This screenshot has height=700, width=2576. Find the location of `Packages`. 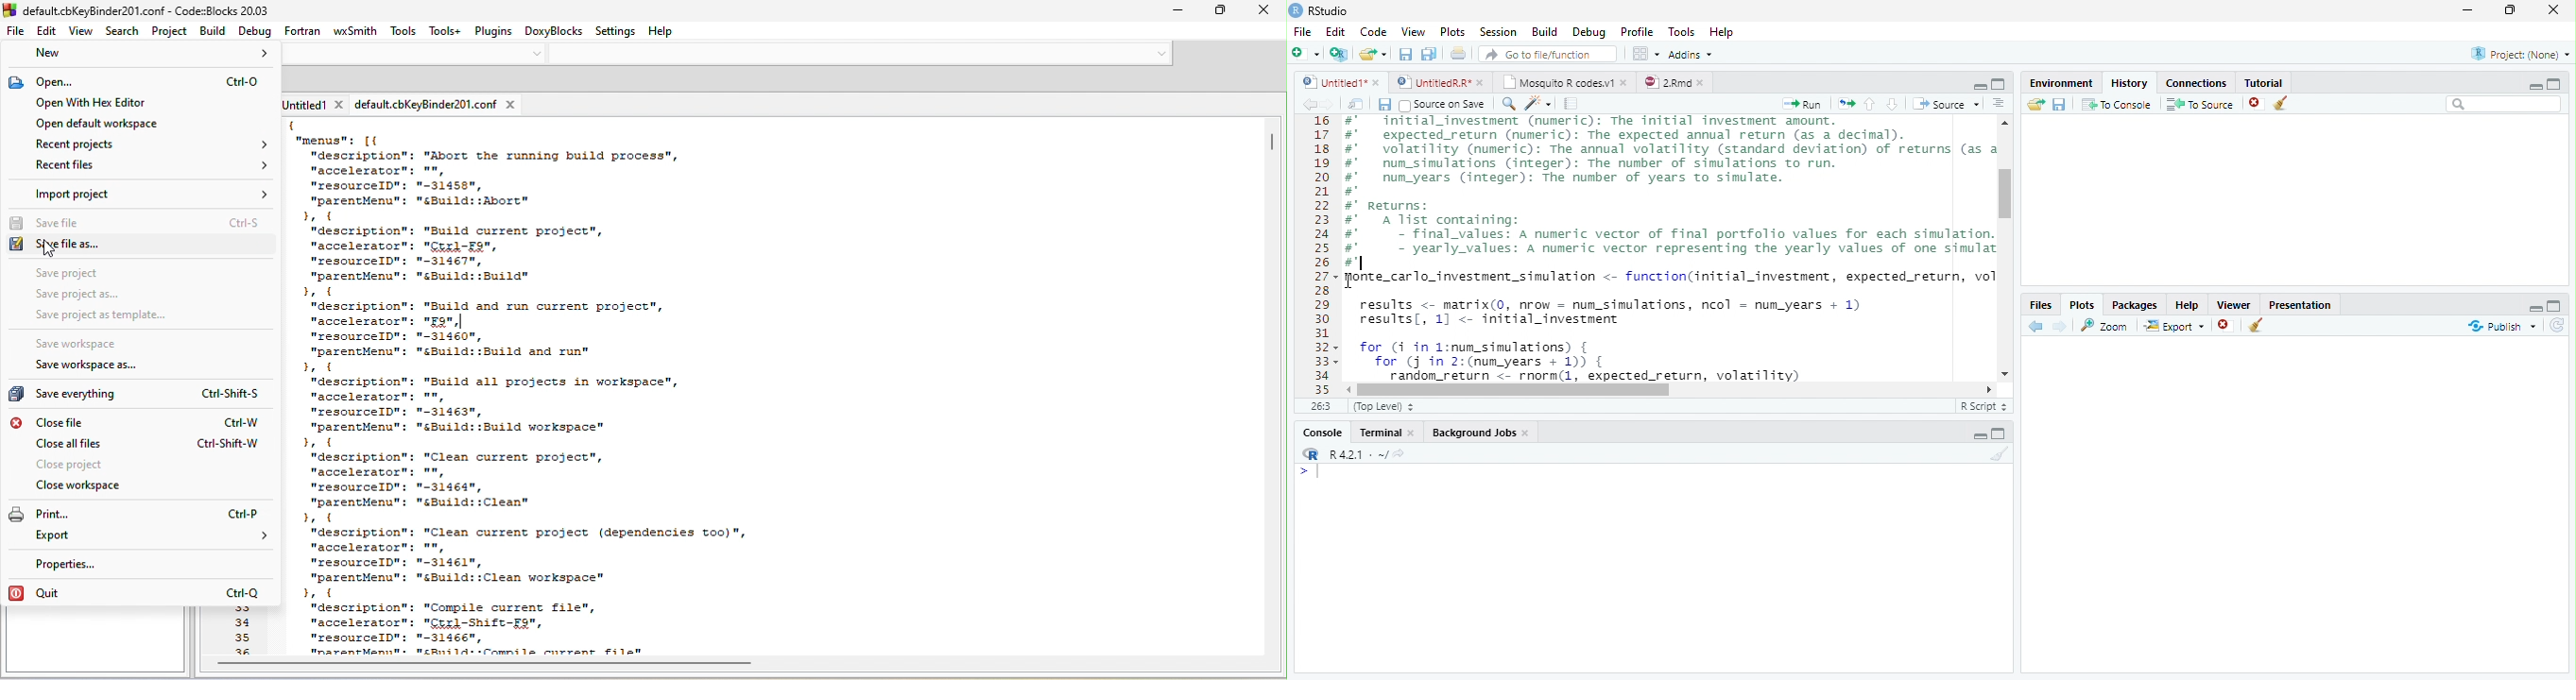

Packages is located at coordinates (2134, 303).